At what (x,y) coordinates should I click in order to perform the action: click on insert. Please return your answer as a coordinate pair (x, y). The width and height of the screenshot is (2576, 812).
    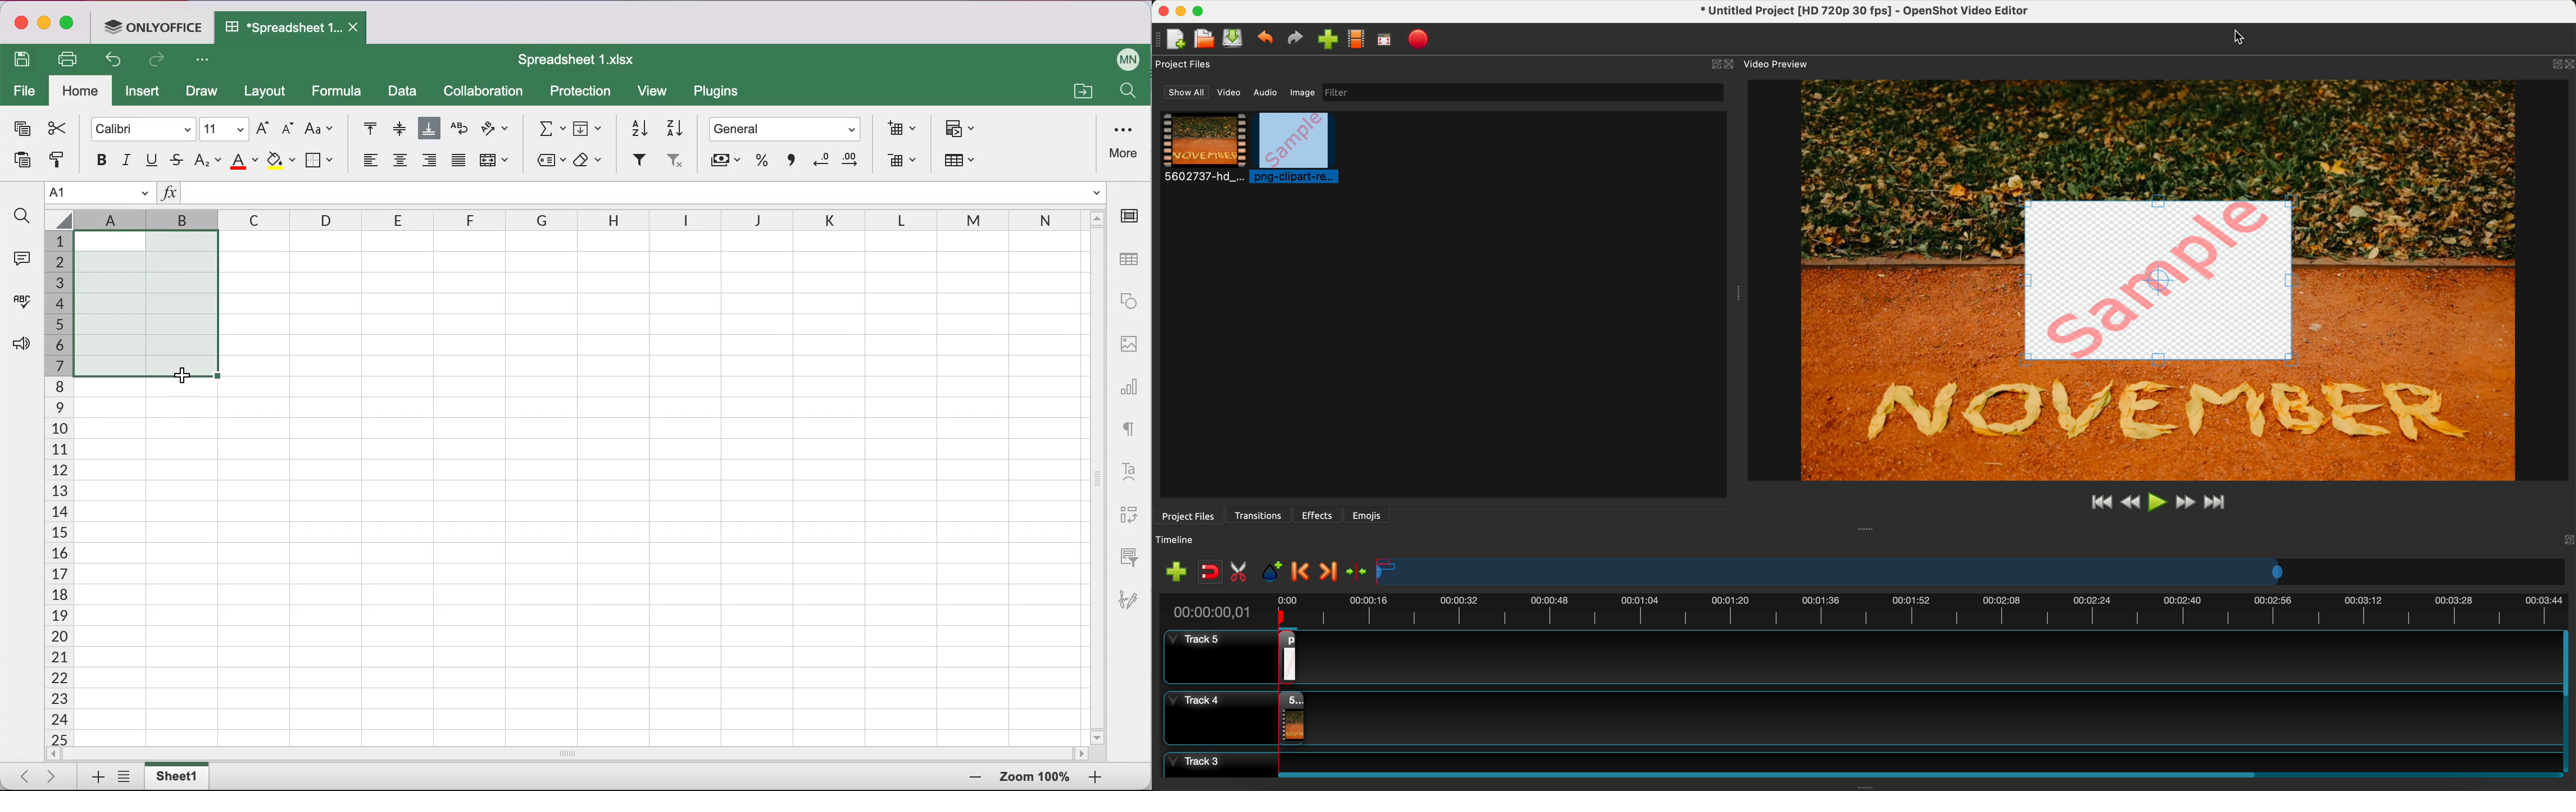
    Looking at the image, I should click on (146, 94).